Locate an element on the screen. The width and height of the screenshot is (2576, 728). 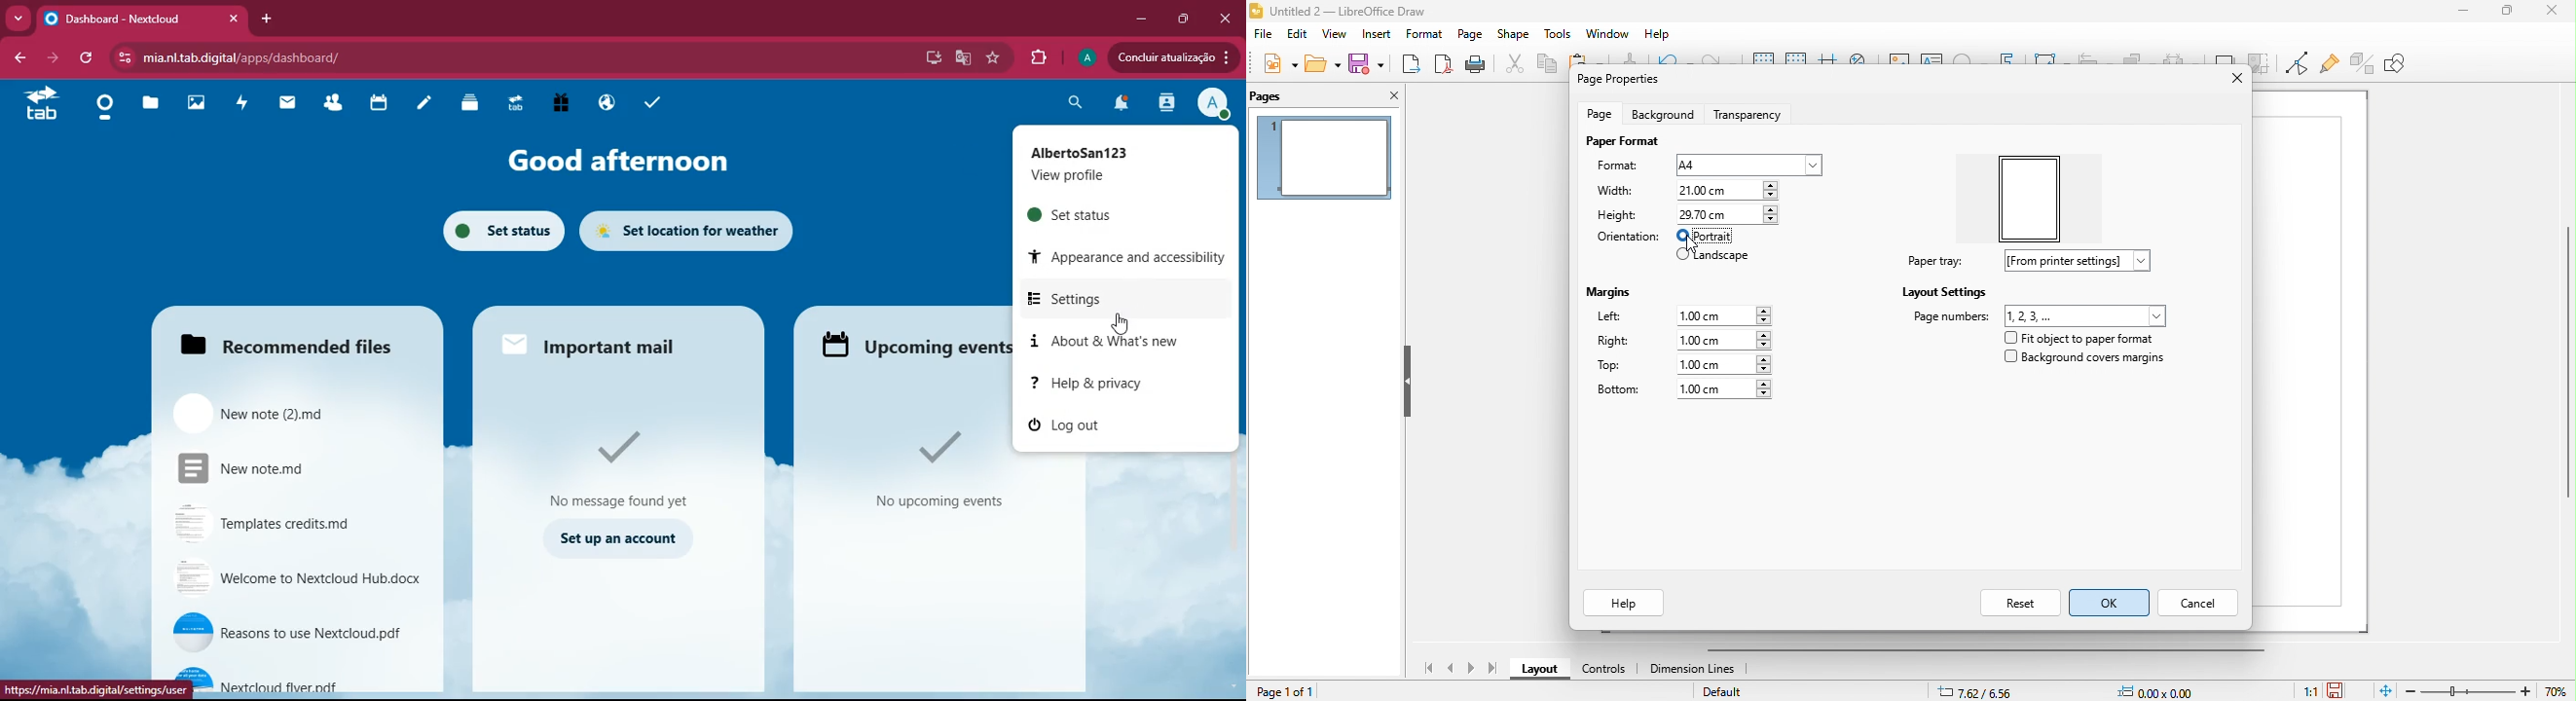
fit page to current window is located at coordinates (2387, 690).